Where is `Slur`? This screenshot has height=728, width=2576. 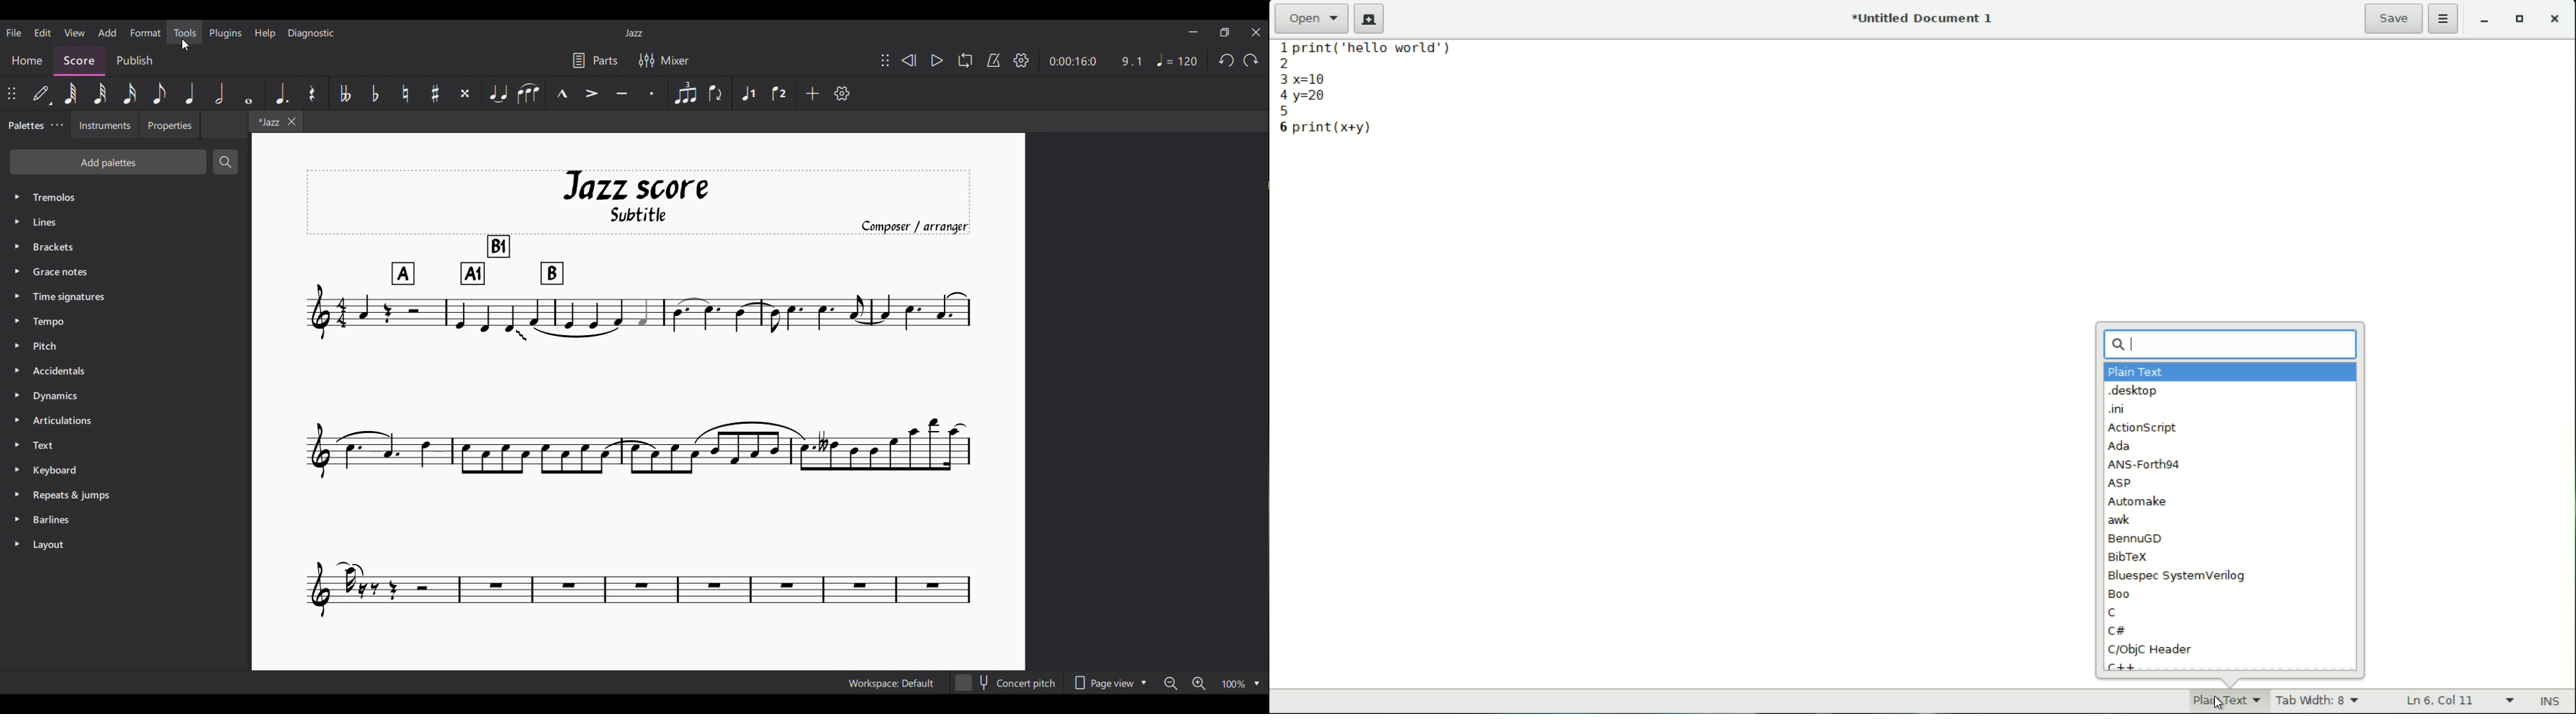
Slur is located at coordinates (529, 93).